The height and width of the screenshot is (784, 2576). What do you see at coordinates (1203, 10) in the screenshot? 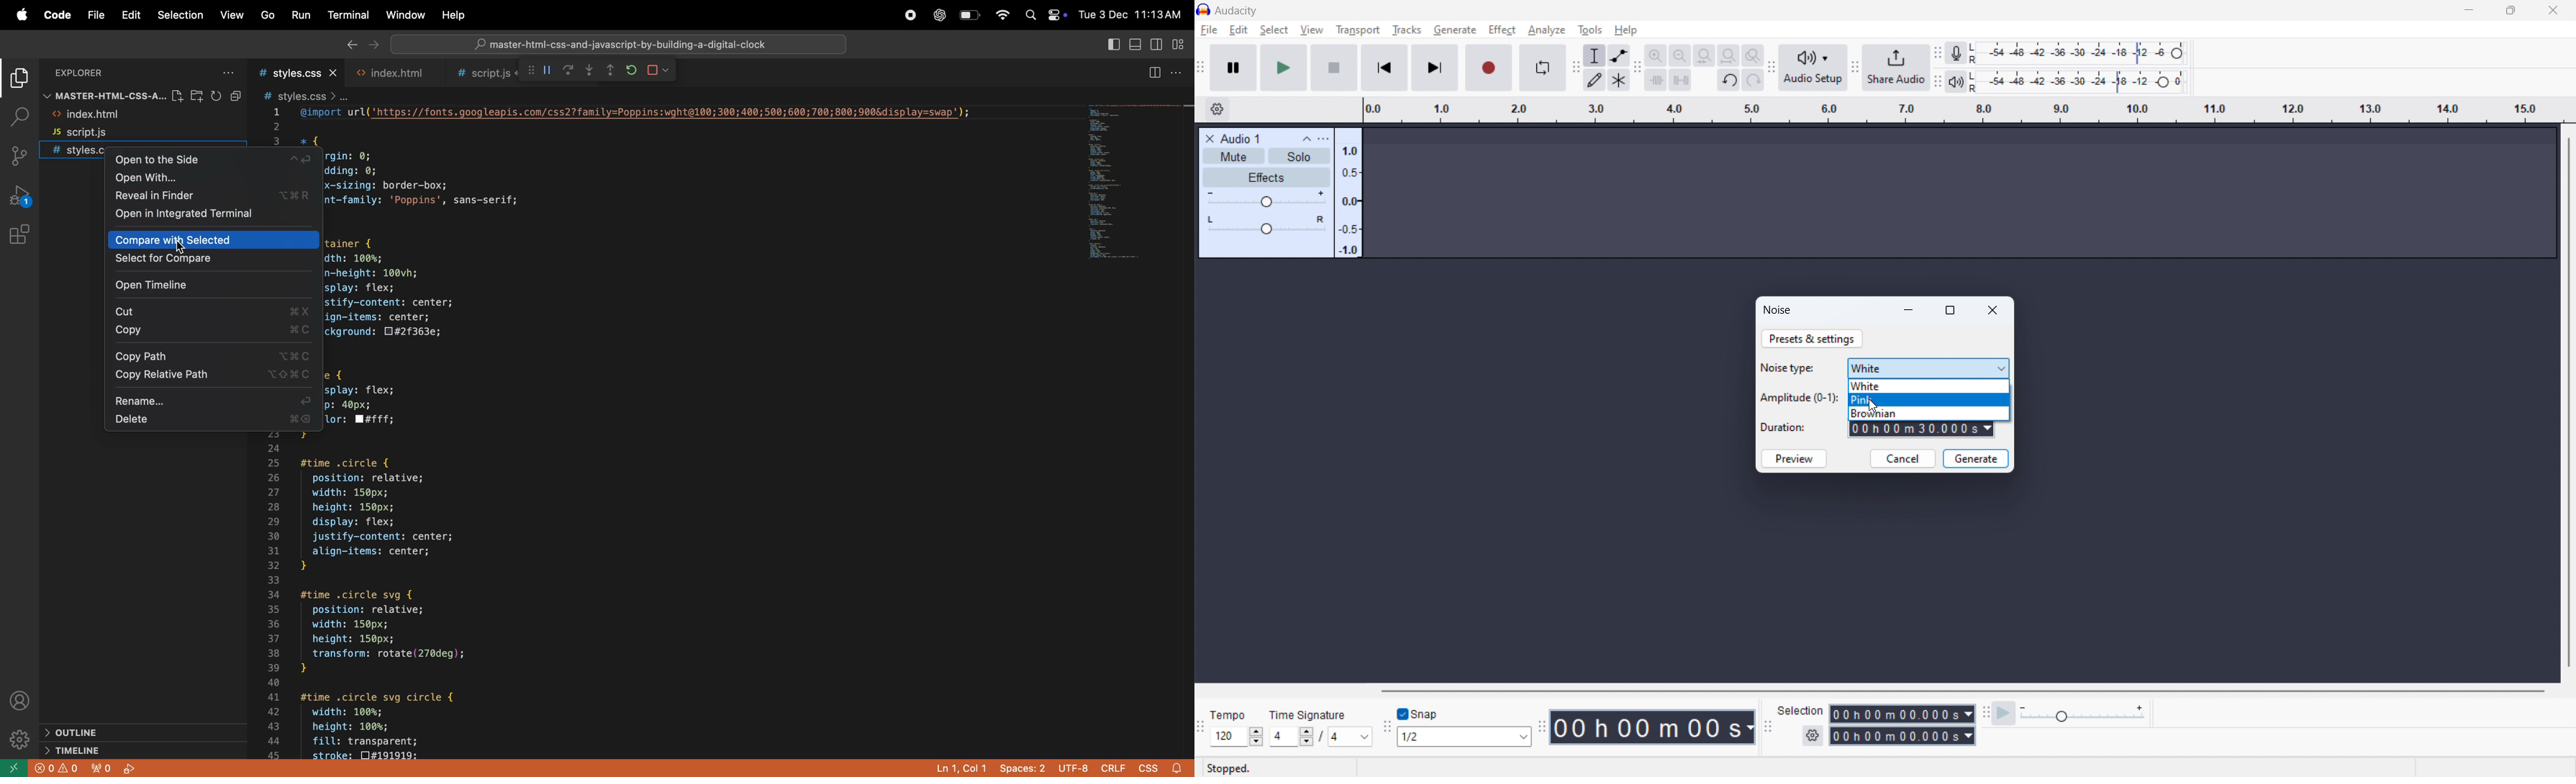
I see `logo` at bounding box center [1203, 10].